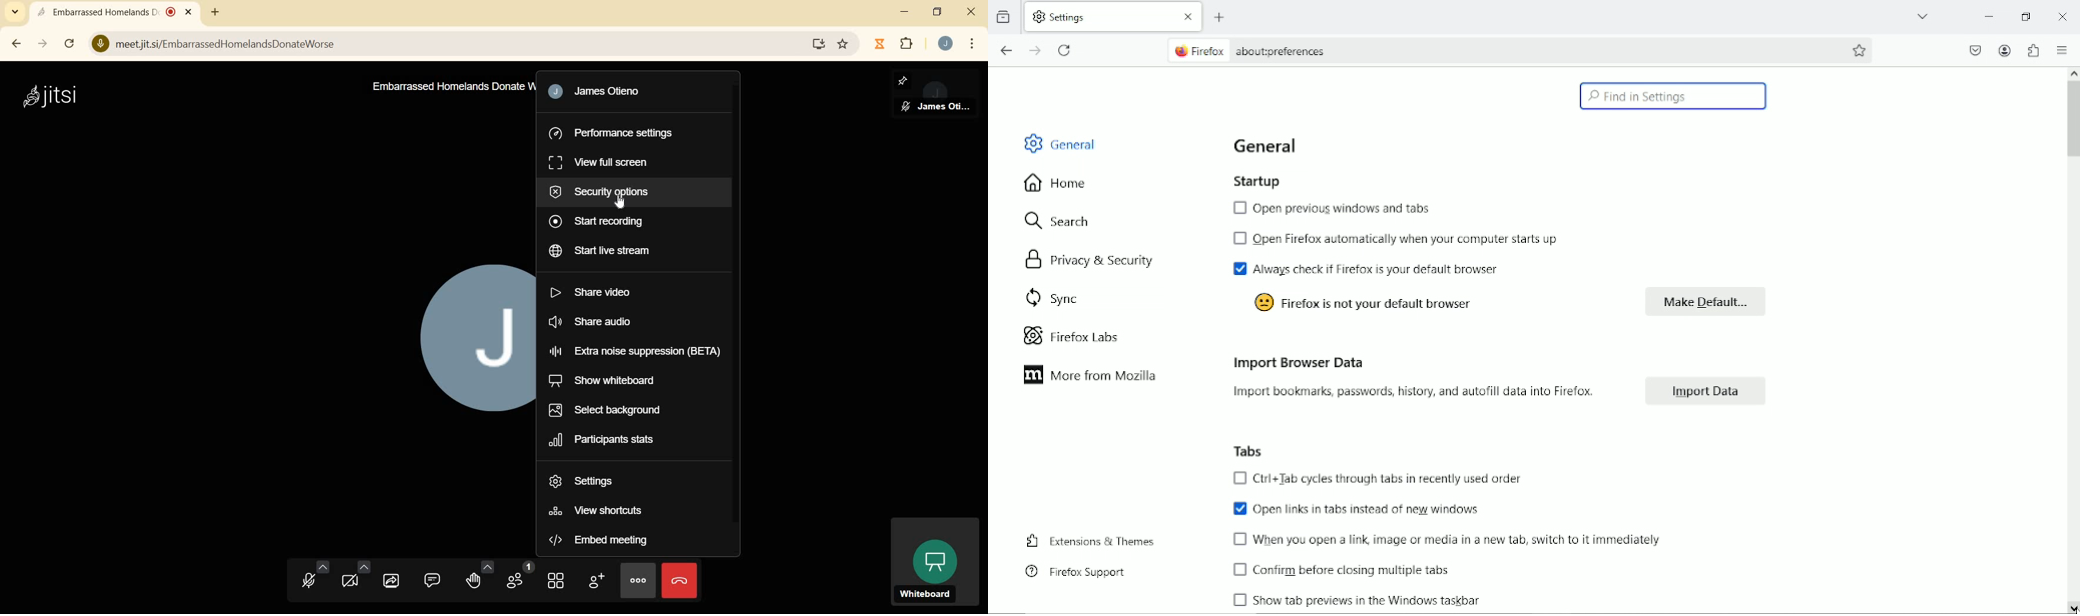 The height and width of the screenshot is (616, 2100). I want to click on toggle tile view, so click(555, 582).